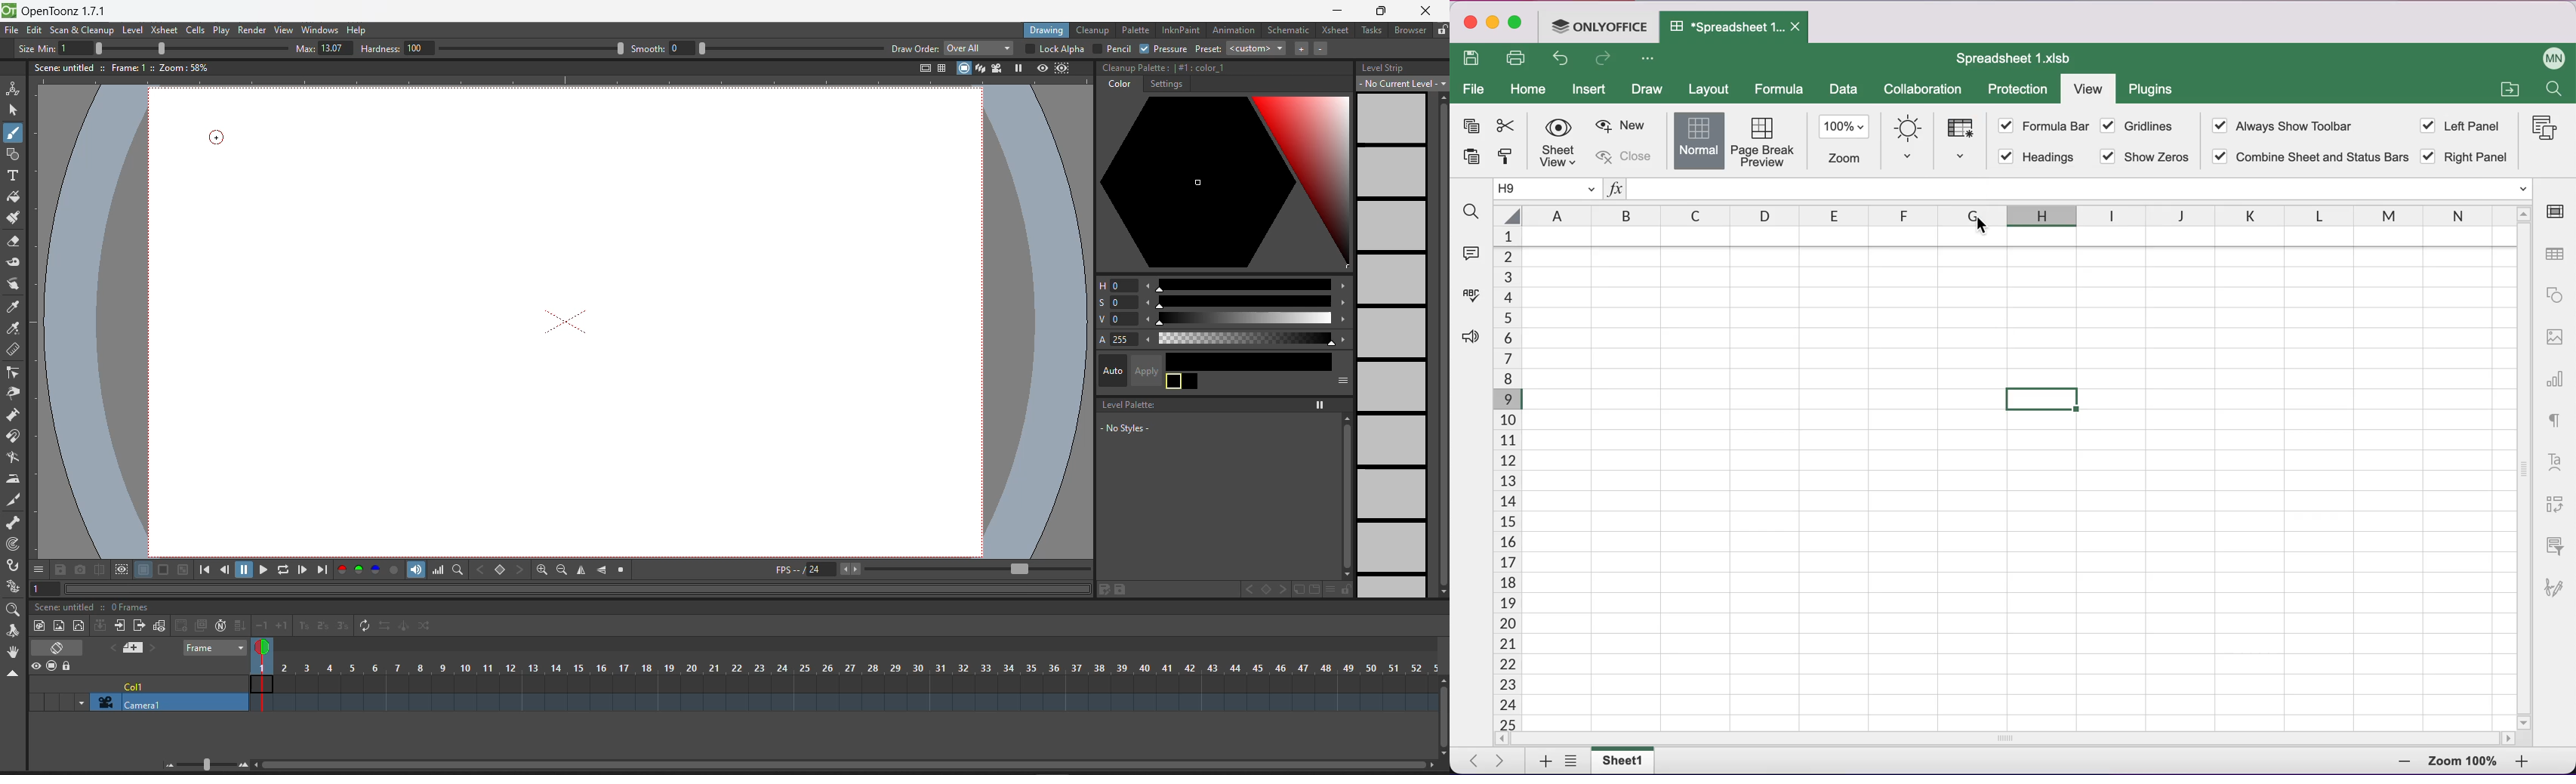 The image size is (2576, 784). Describe the element at coordinates (2013, 58) in the screenshot. I see `spreadsheet title` at that location.